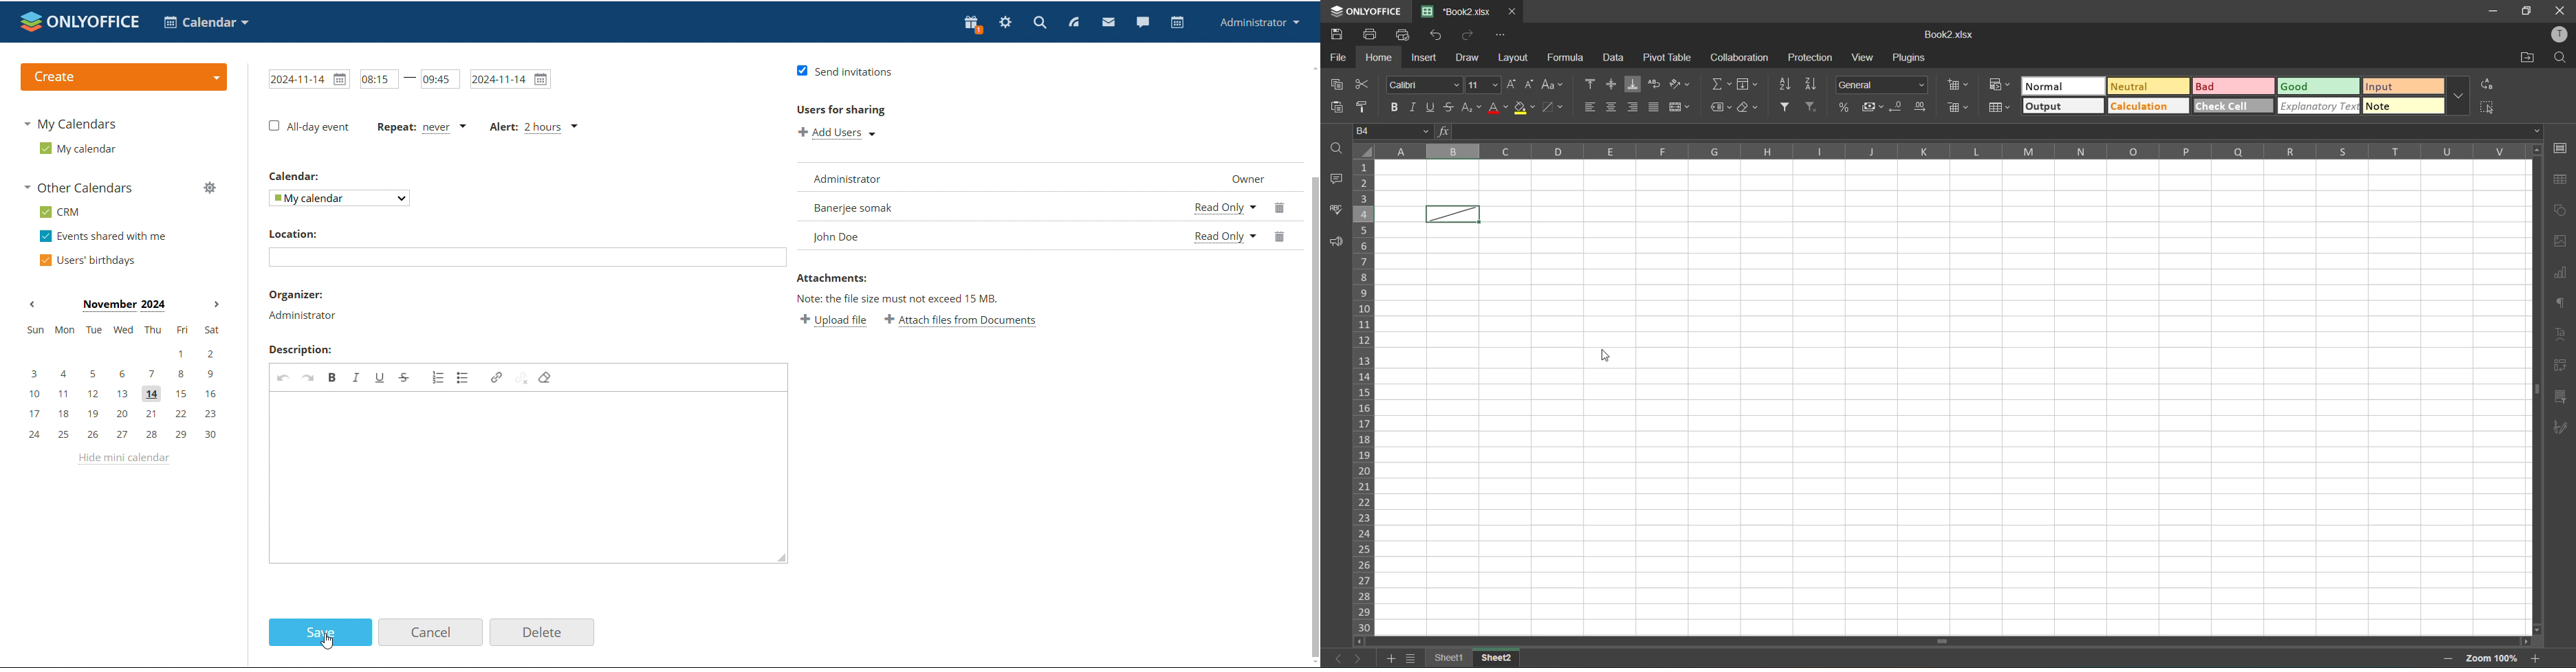 The height and width of the screenshot is (672, 2576). What do you see at coordinates (1365, 10) in the screenshot?
I see `only office` at bounding box center [1365, 10].